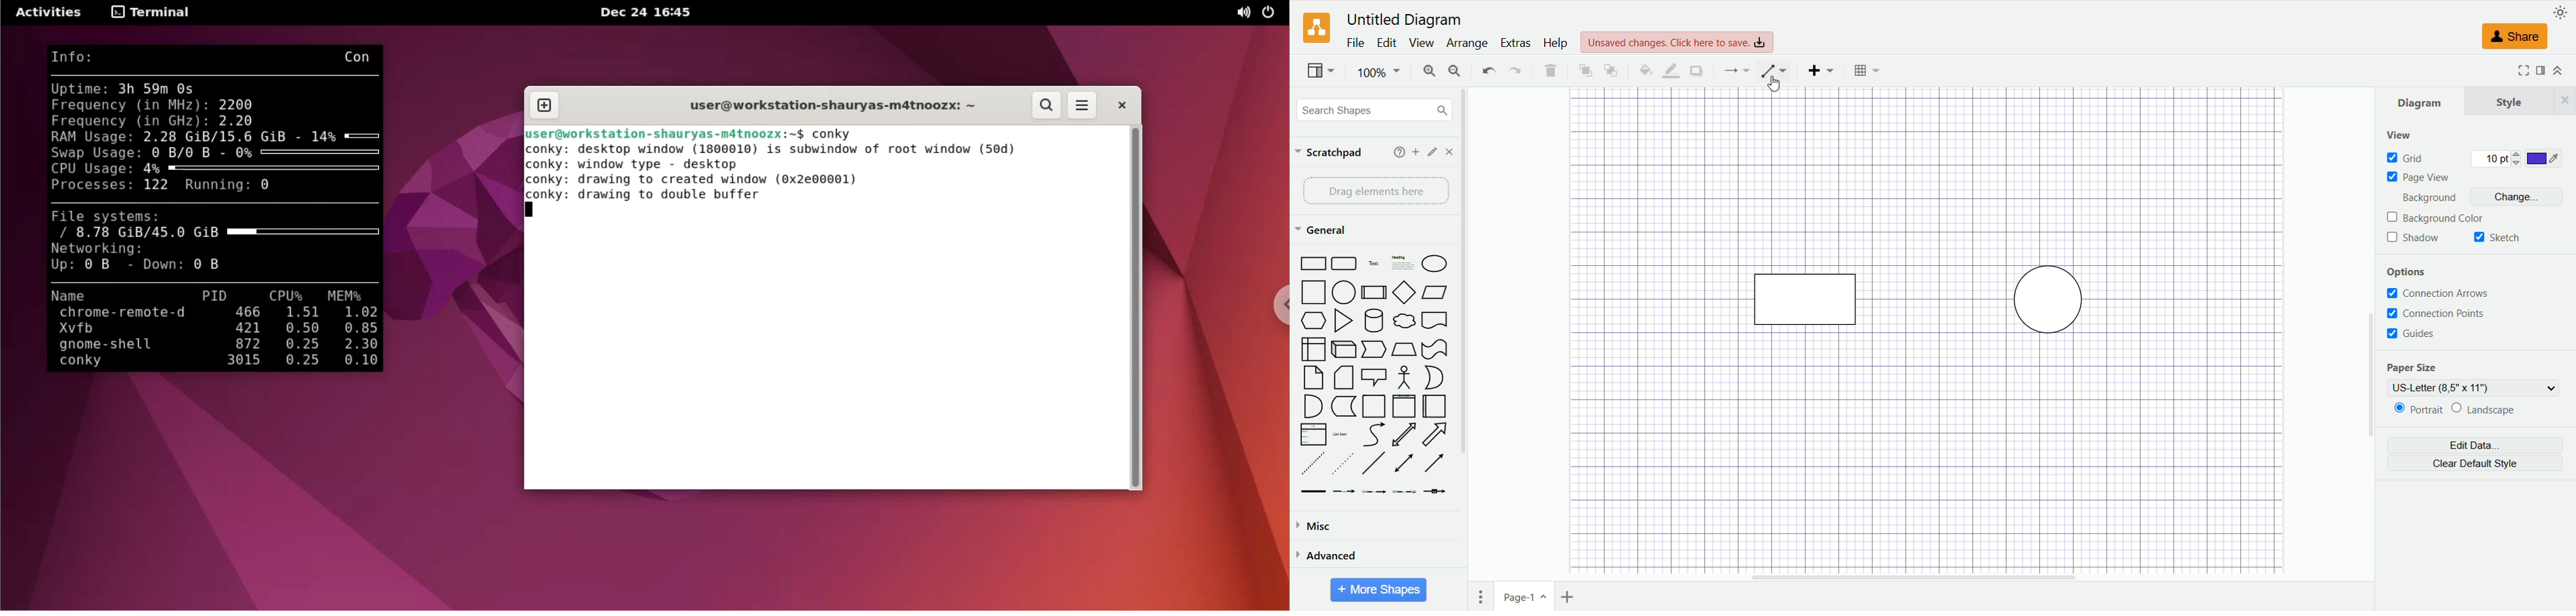 The height and width of the screenshot is (616, 2576). I want to click on Table, so click(1867, 70).